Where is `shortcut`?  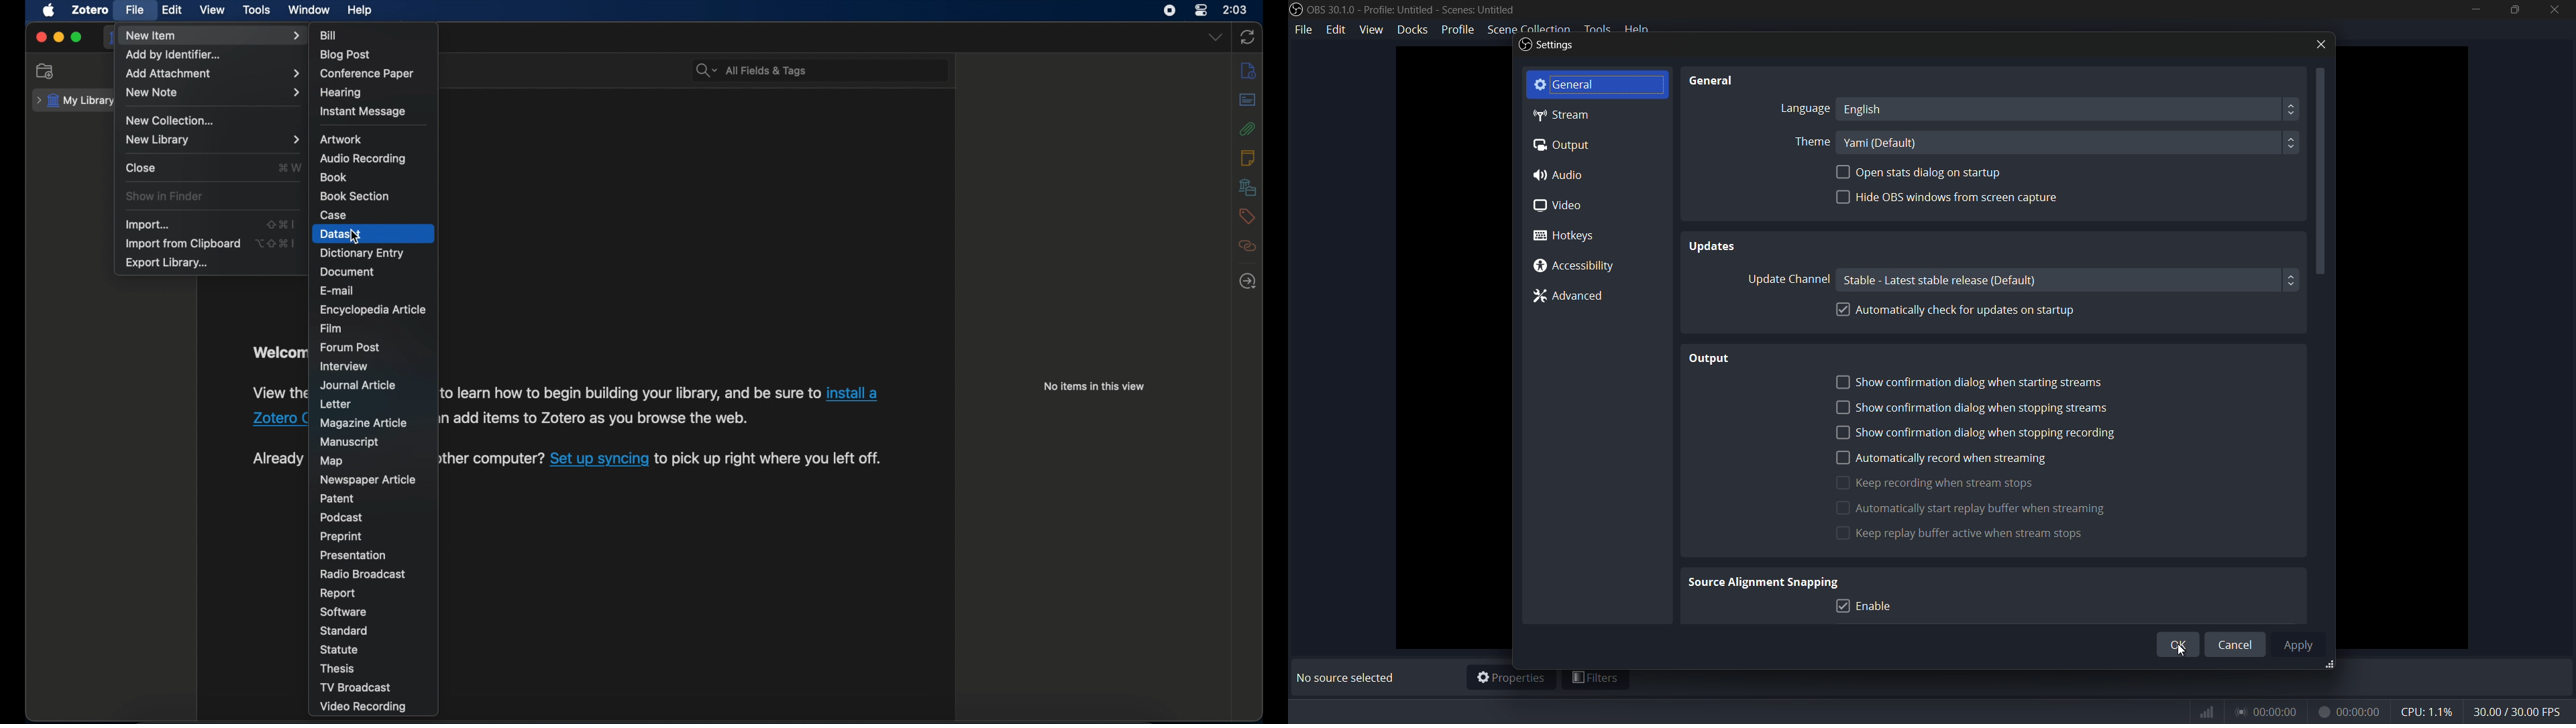
shortcut is located at coordinates (281, 223).